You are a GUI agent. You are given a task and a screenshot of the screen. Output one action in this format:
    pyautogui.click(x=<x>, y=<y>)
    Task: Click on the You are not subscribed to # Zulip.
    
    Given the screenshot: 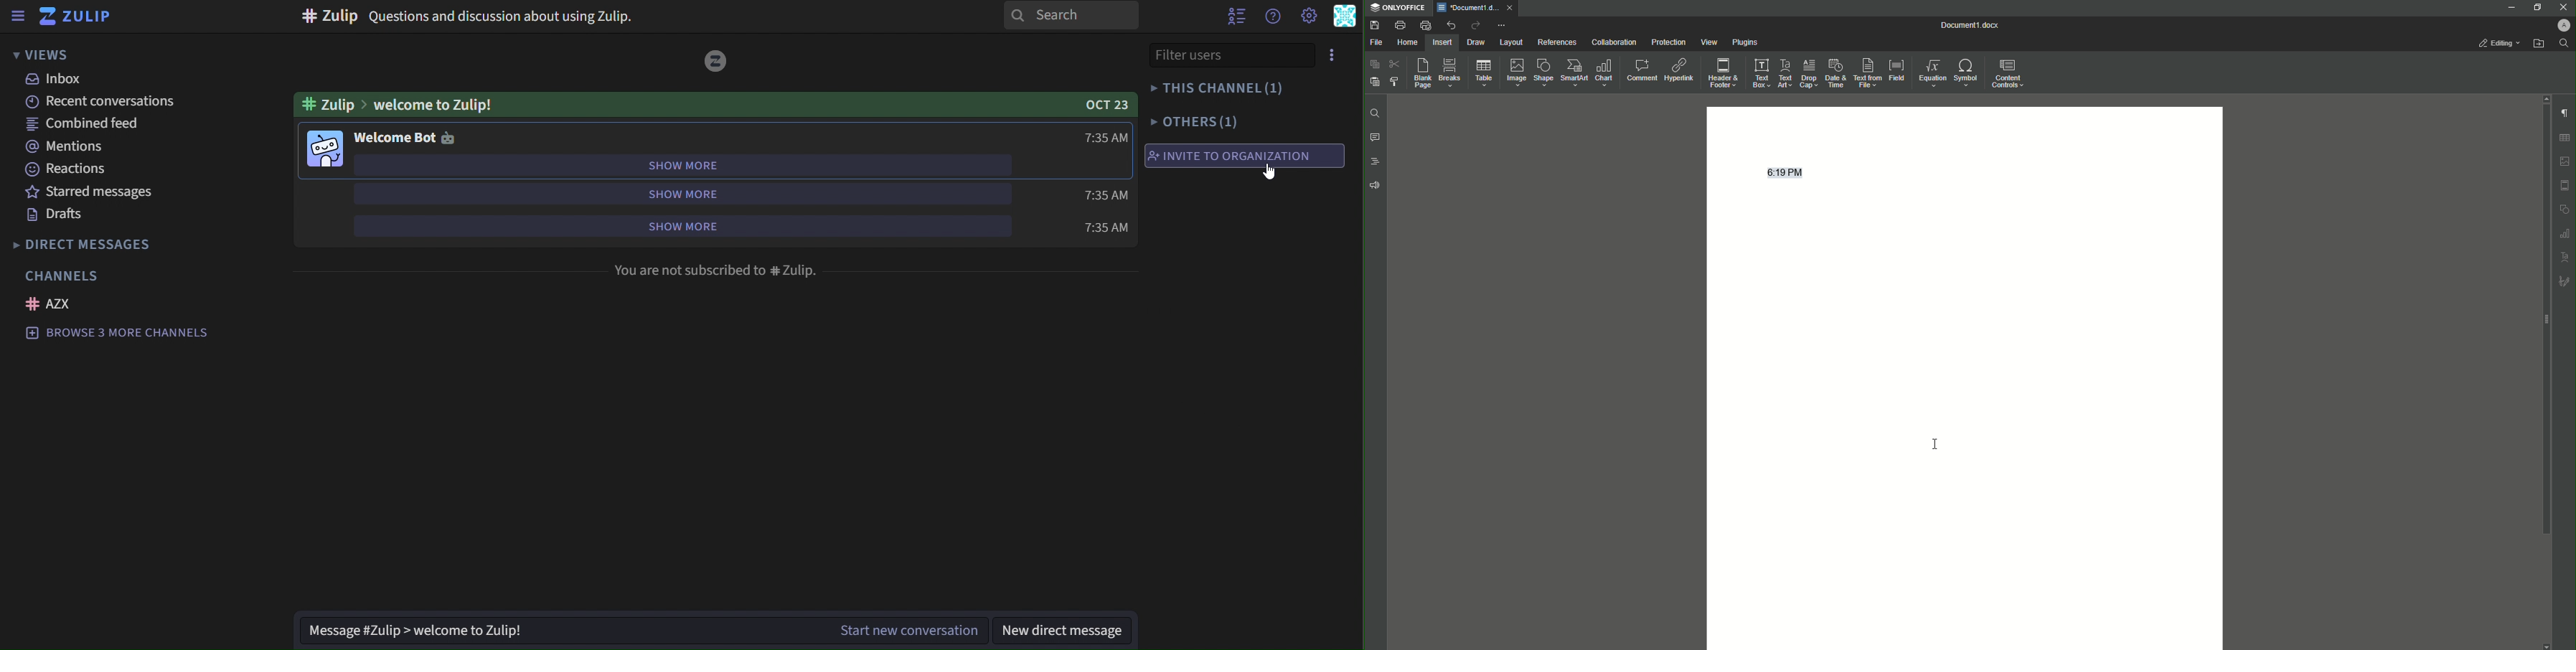 What is the action you would take?
    pyautogui.click(x=715, y=270)
    